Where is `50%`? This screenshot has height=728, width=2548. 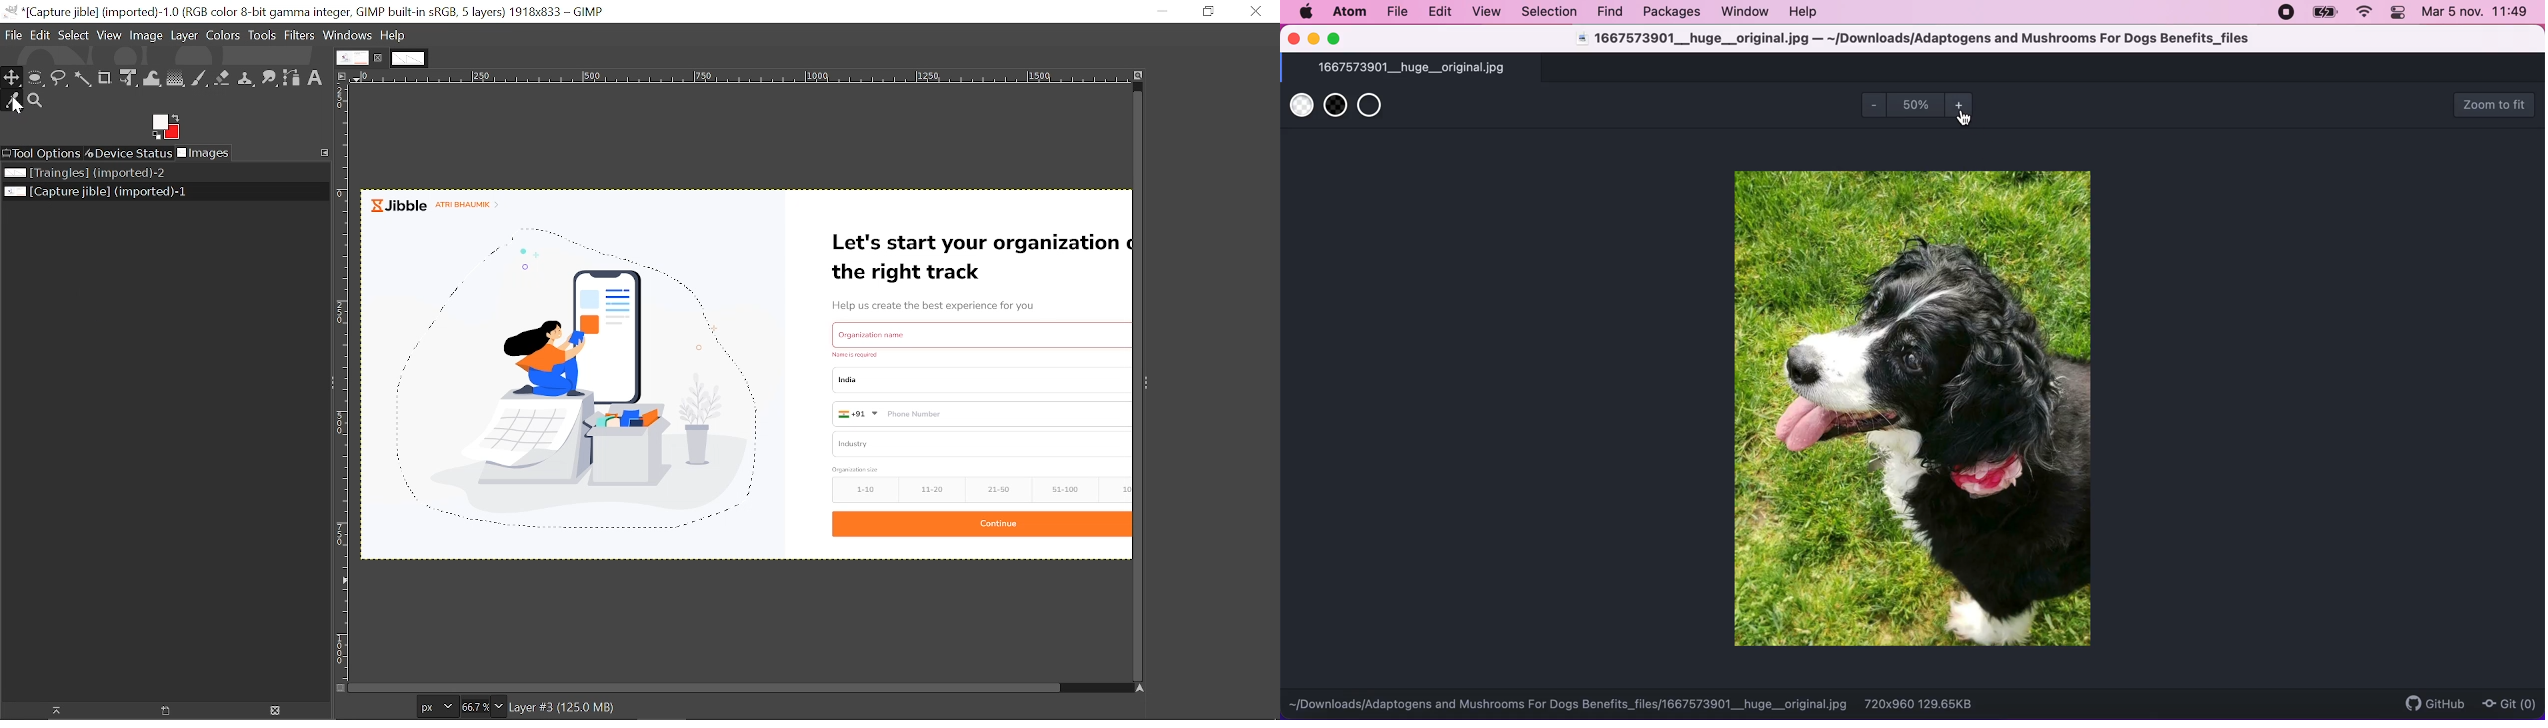
50% is located at coordinates (1912, 104).